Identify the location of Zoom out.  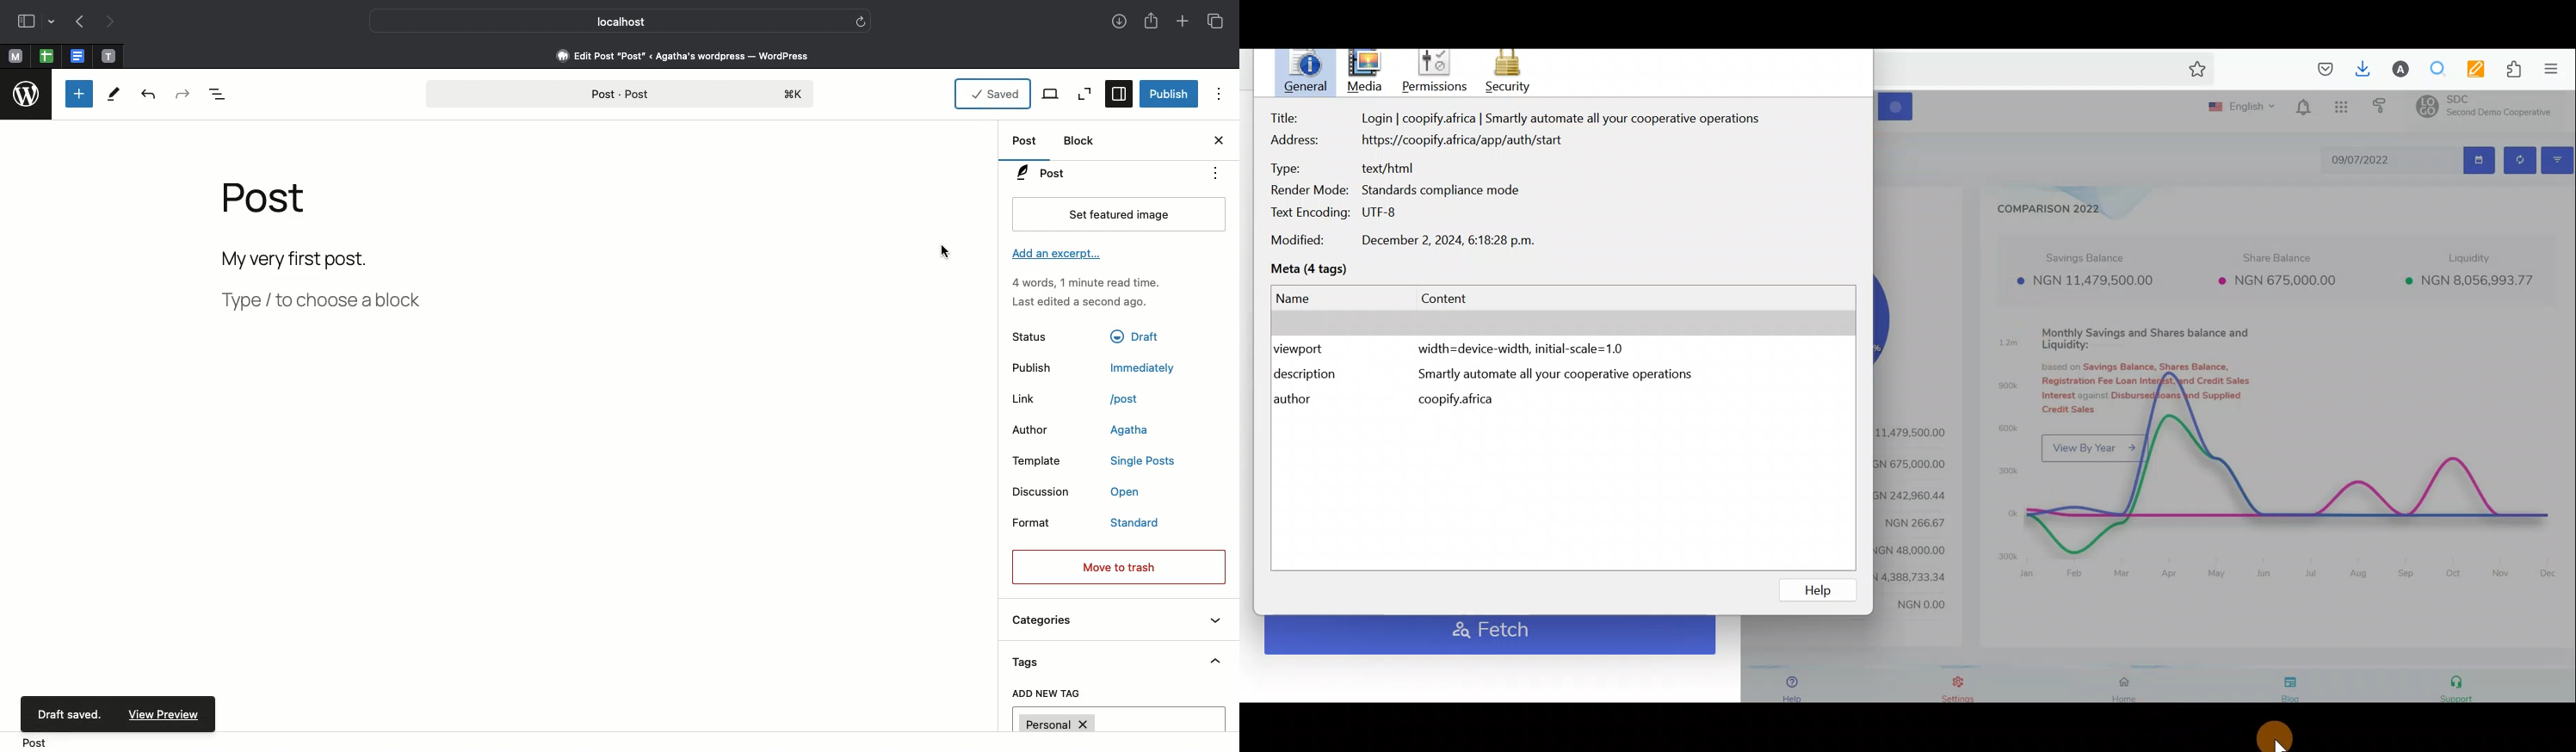
(1084, 93).